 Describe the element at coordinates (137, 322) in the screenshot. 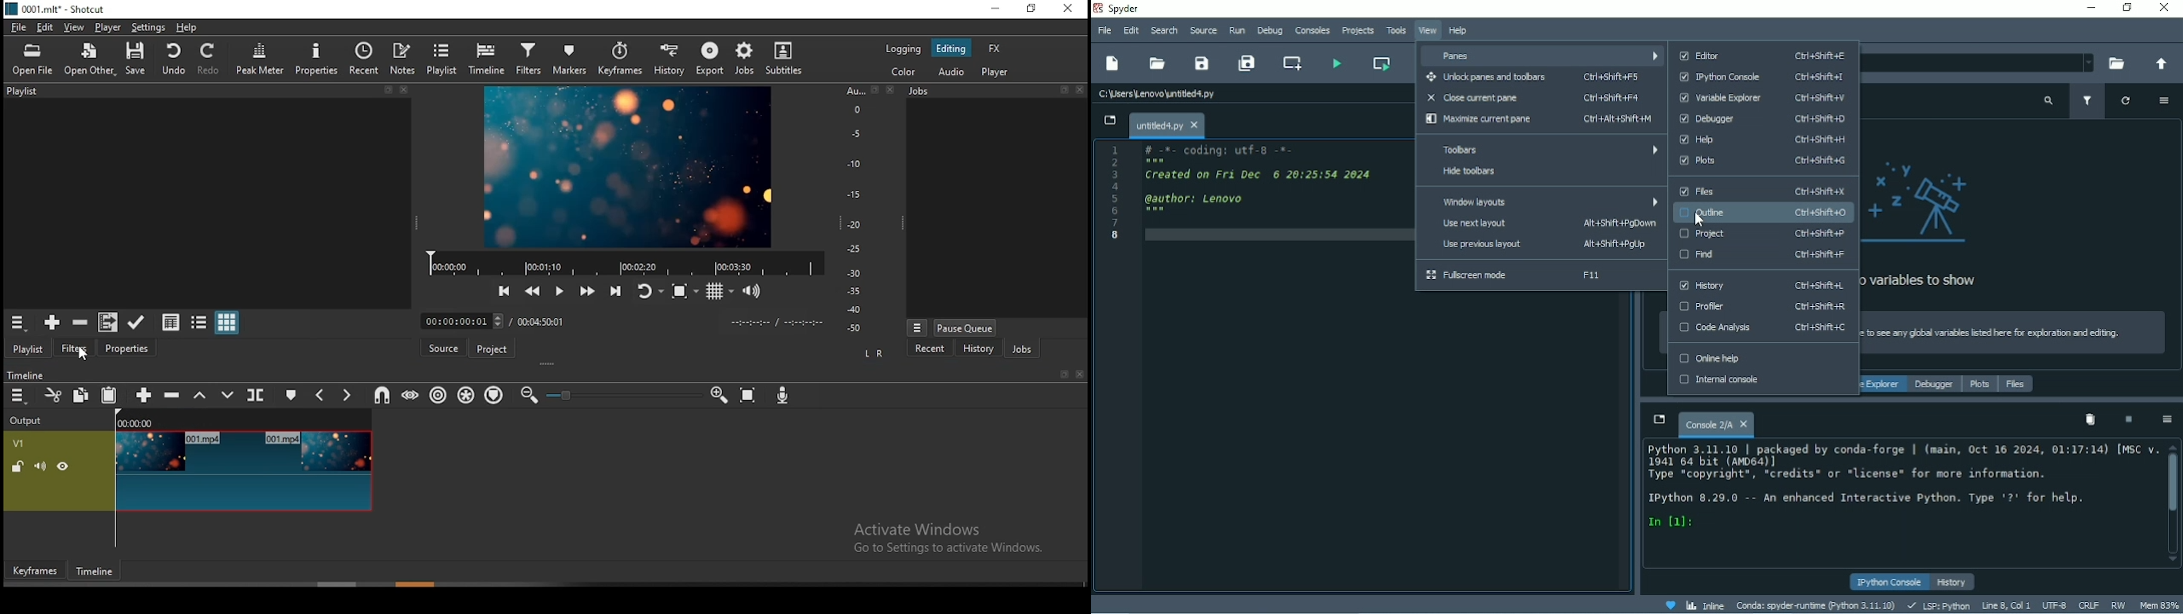

I see `update` at that location.